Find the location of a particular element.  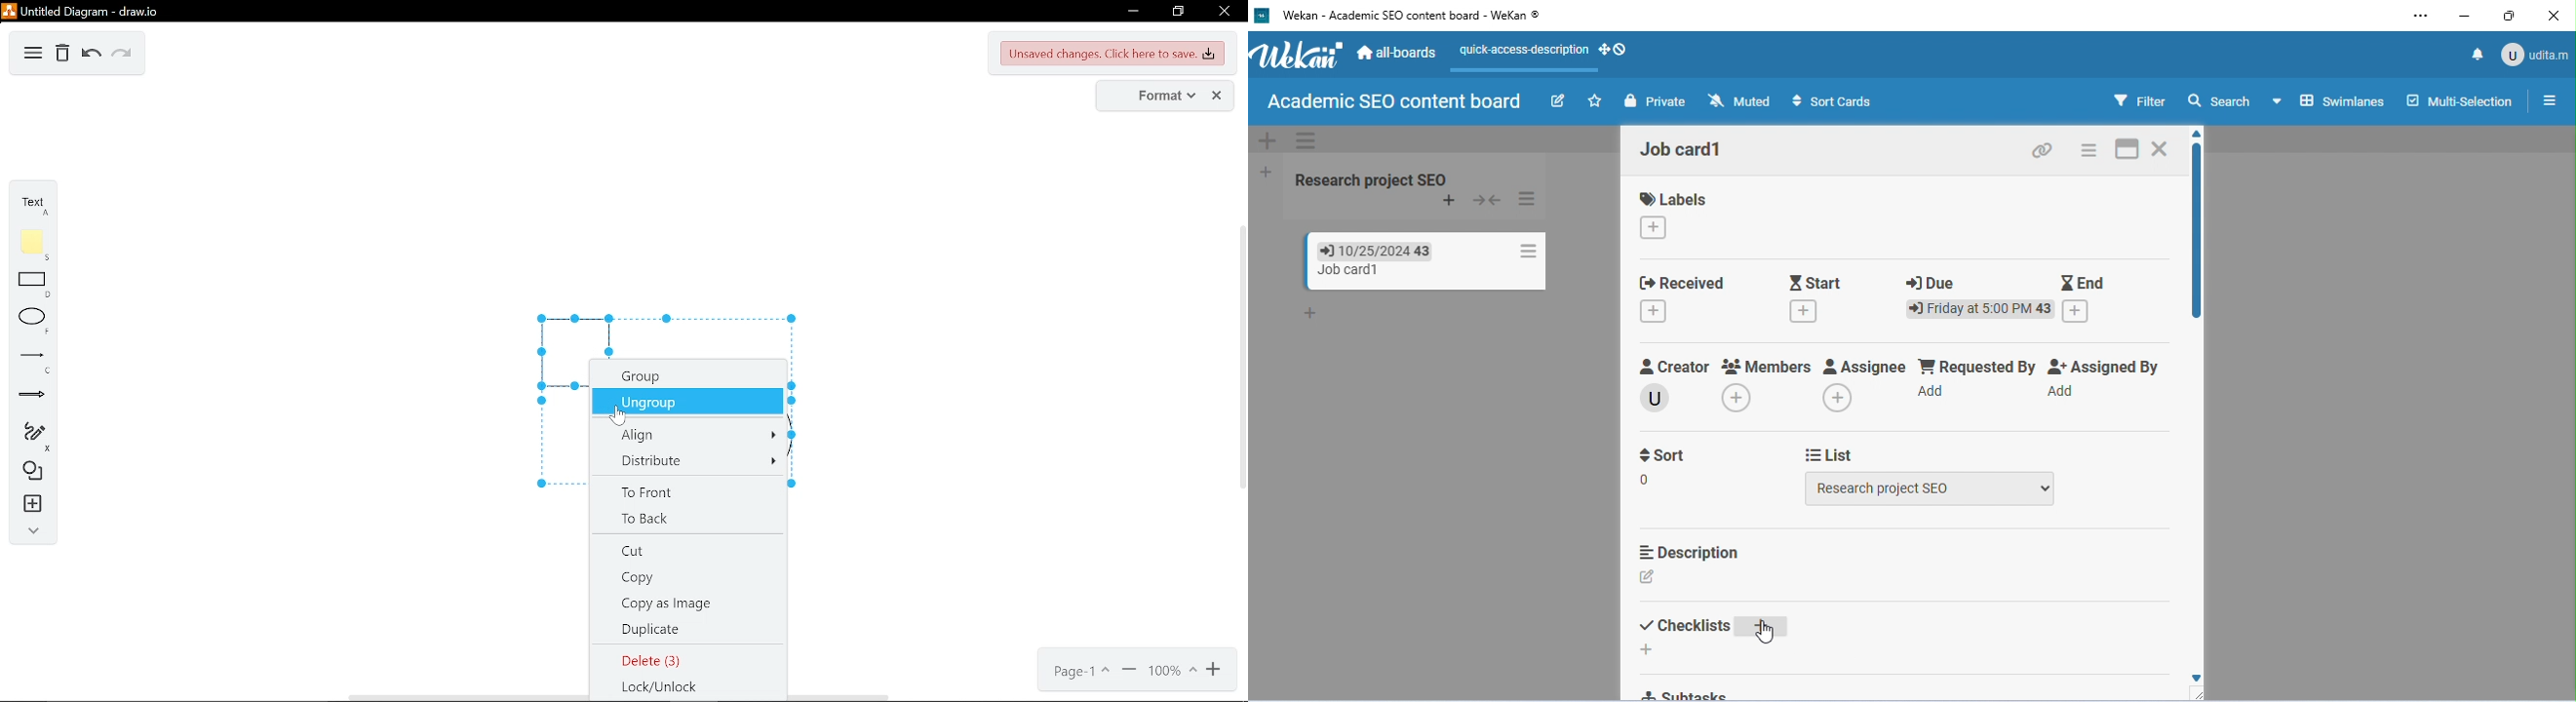

notification is located at coordinates (2475, 53).